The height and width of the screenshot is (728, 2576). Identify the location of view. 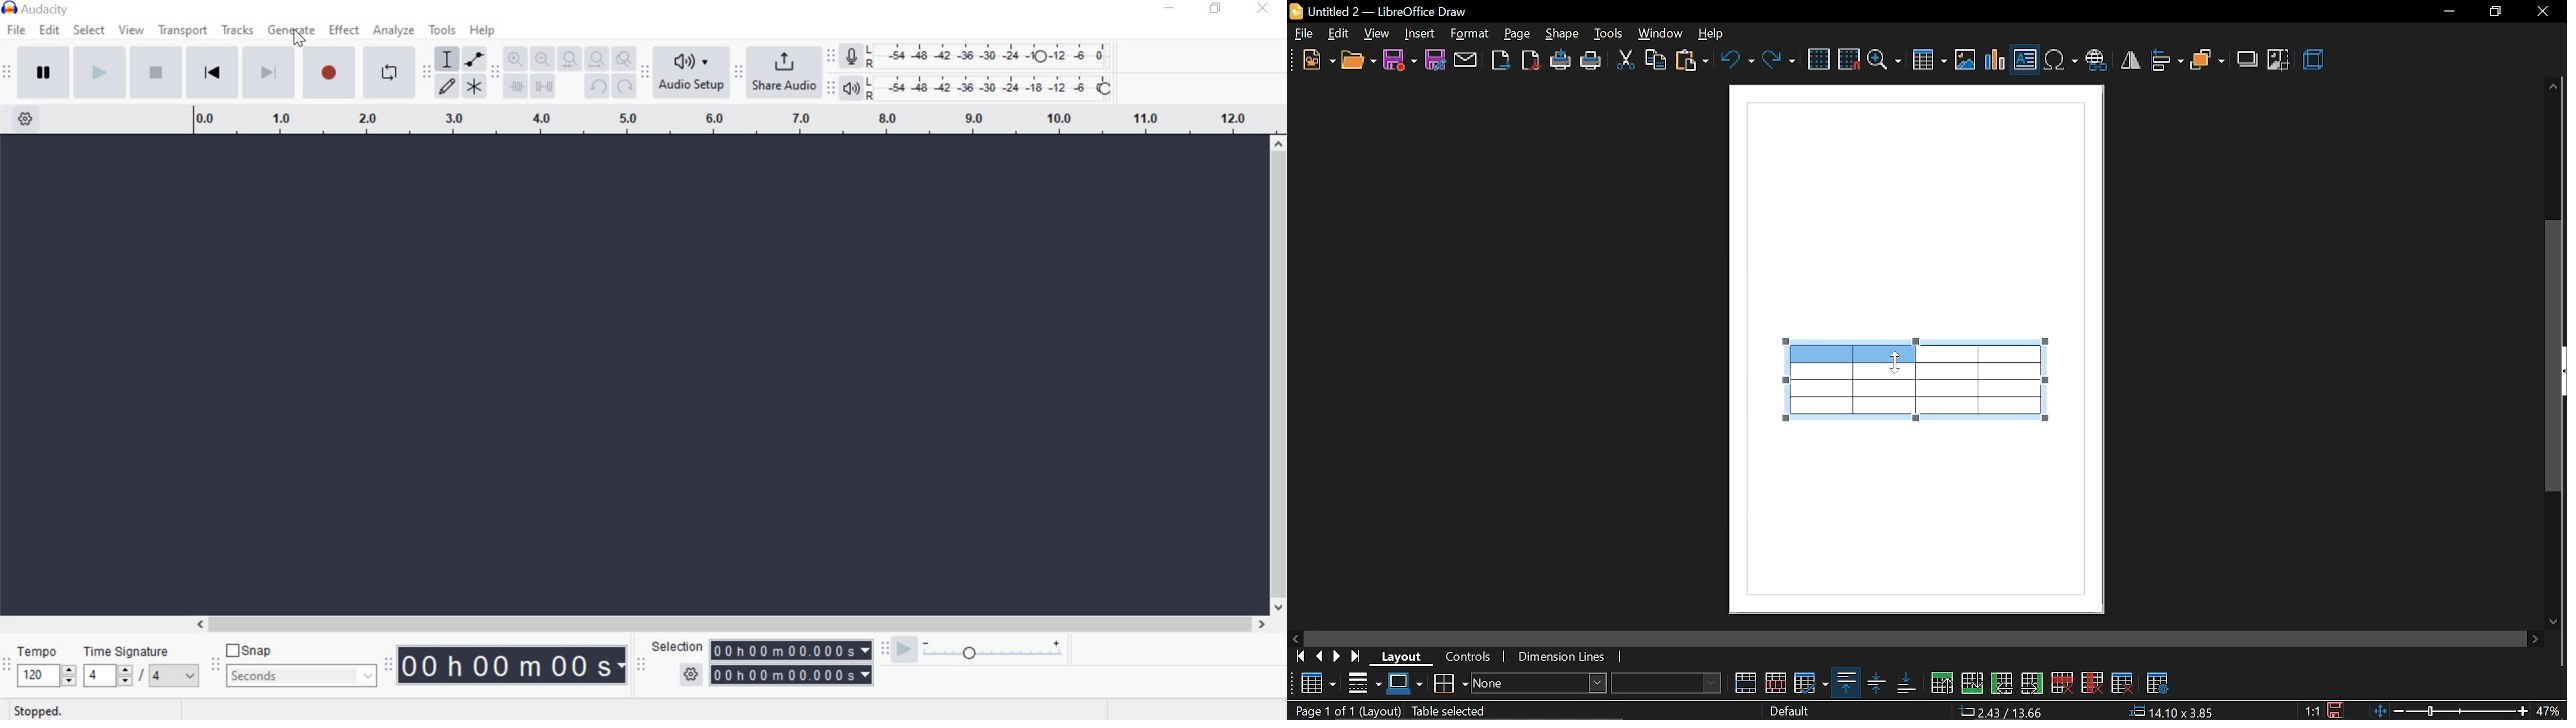
(1376, 33).